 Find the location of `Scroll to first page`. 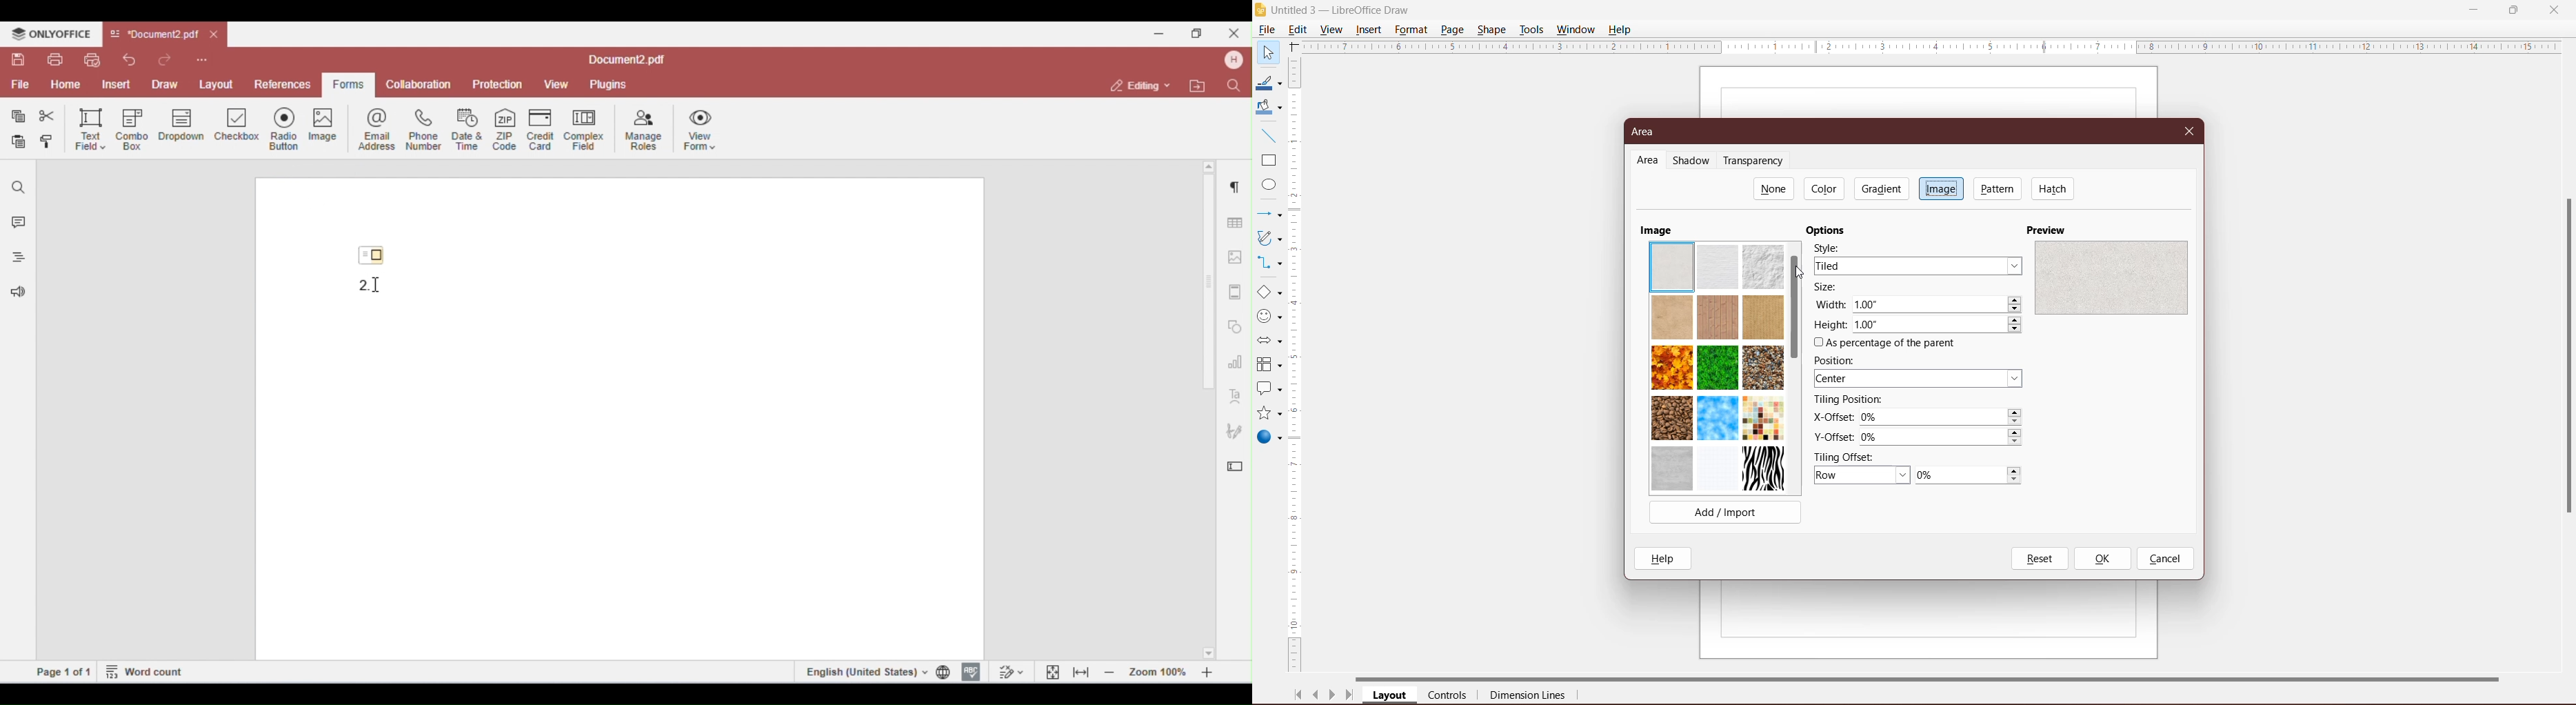

Scroll to first page is located at coordinates (1298, 695).